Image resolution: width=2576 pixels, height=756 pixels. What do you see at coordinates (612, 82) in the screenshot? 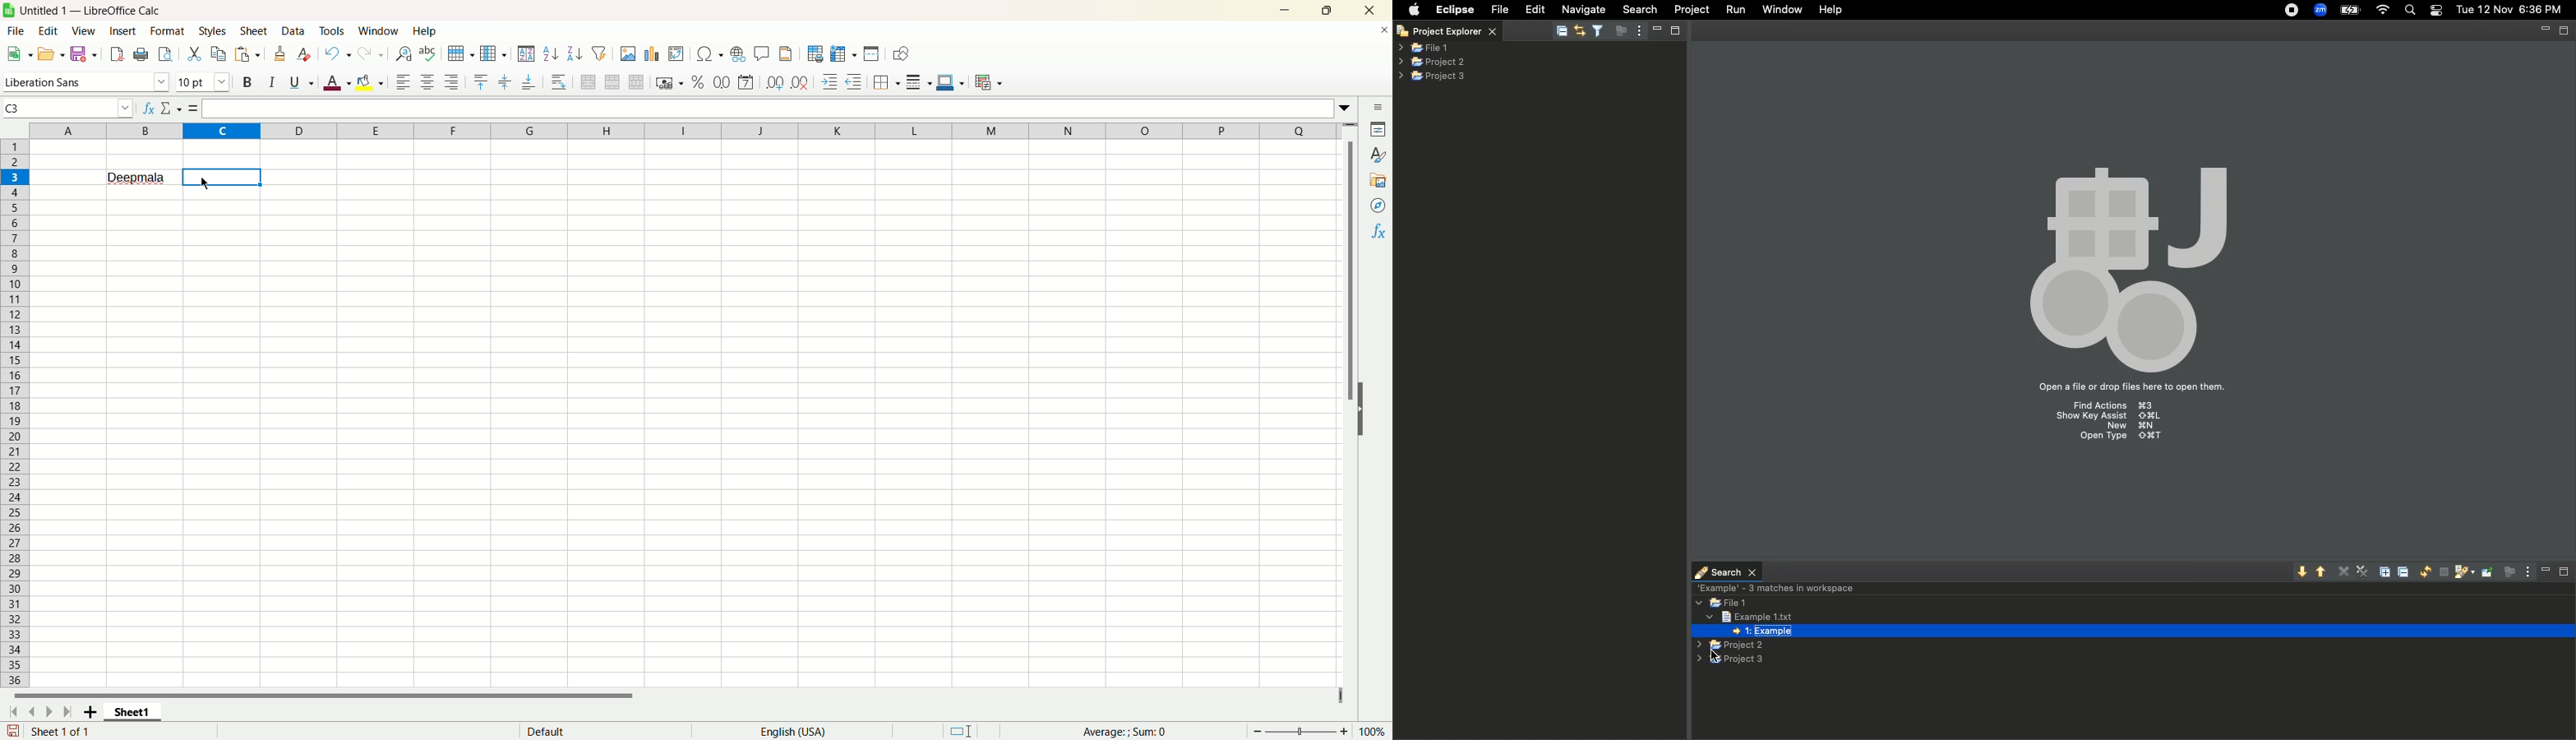
I see `Merge` at bounding box center [612, 82].